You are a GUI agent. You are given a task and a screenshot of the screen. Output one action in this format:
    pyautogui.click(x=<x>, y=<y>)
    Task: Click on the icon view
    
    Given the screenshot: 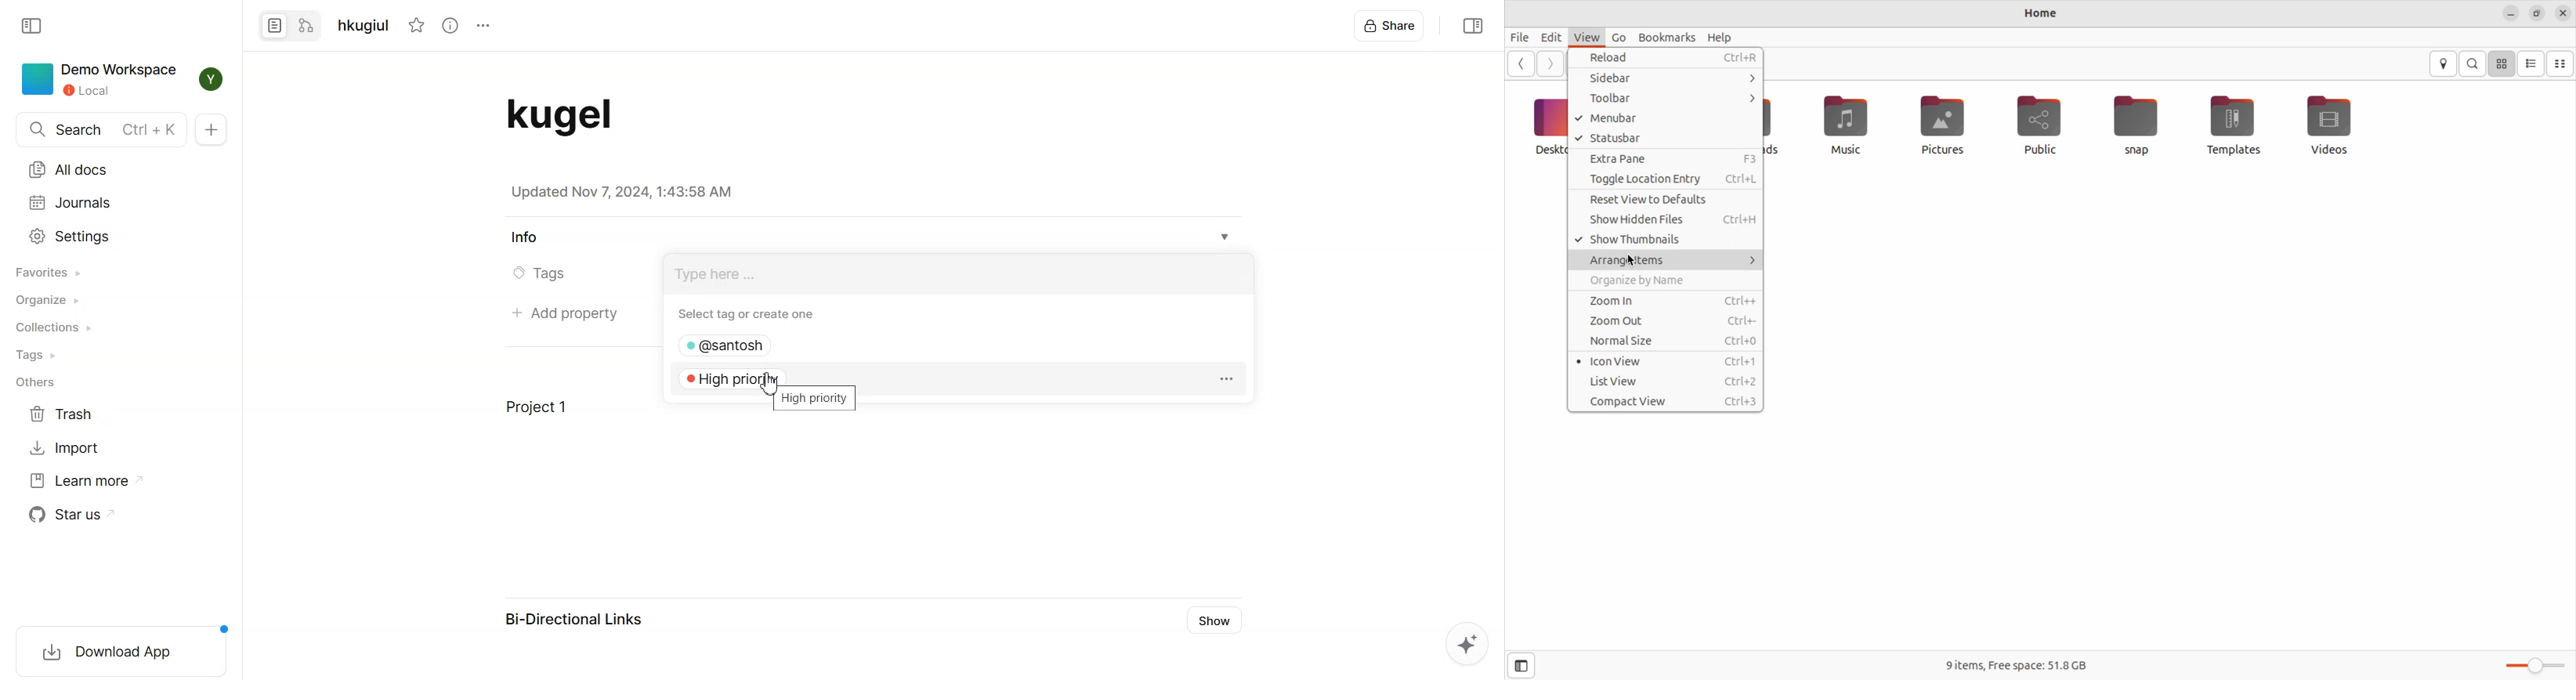 What is the action you would take?
    pyautogui.click(x=2503, y=63)
    